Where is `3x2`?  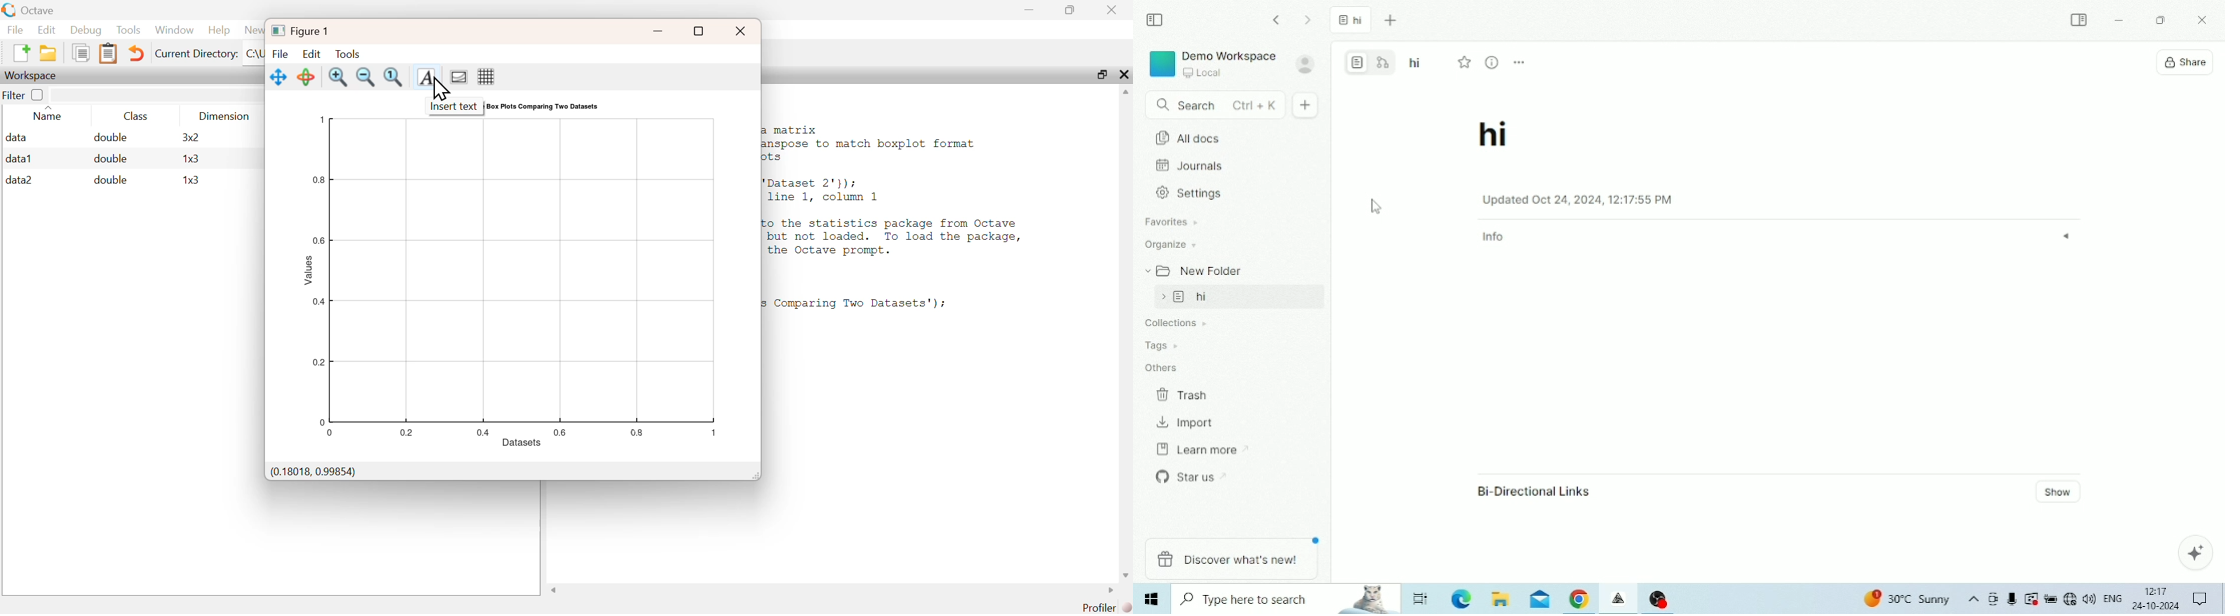
3x2 is located at coordinates (190, 137).